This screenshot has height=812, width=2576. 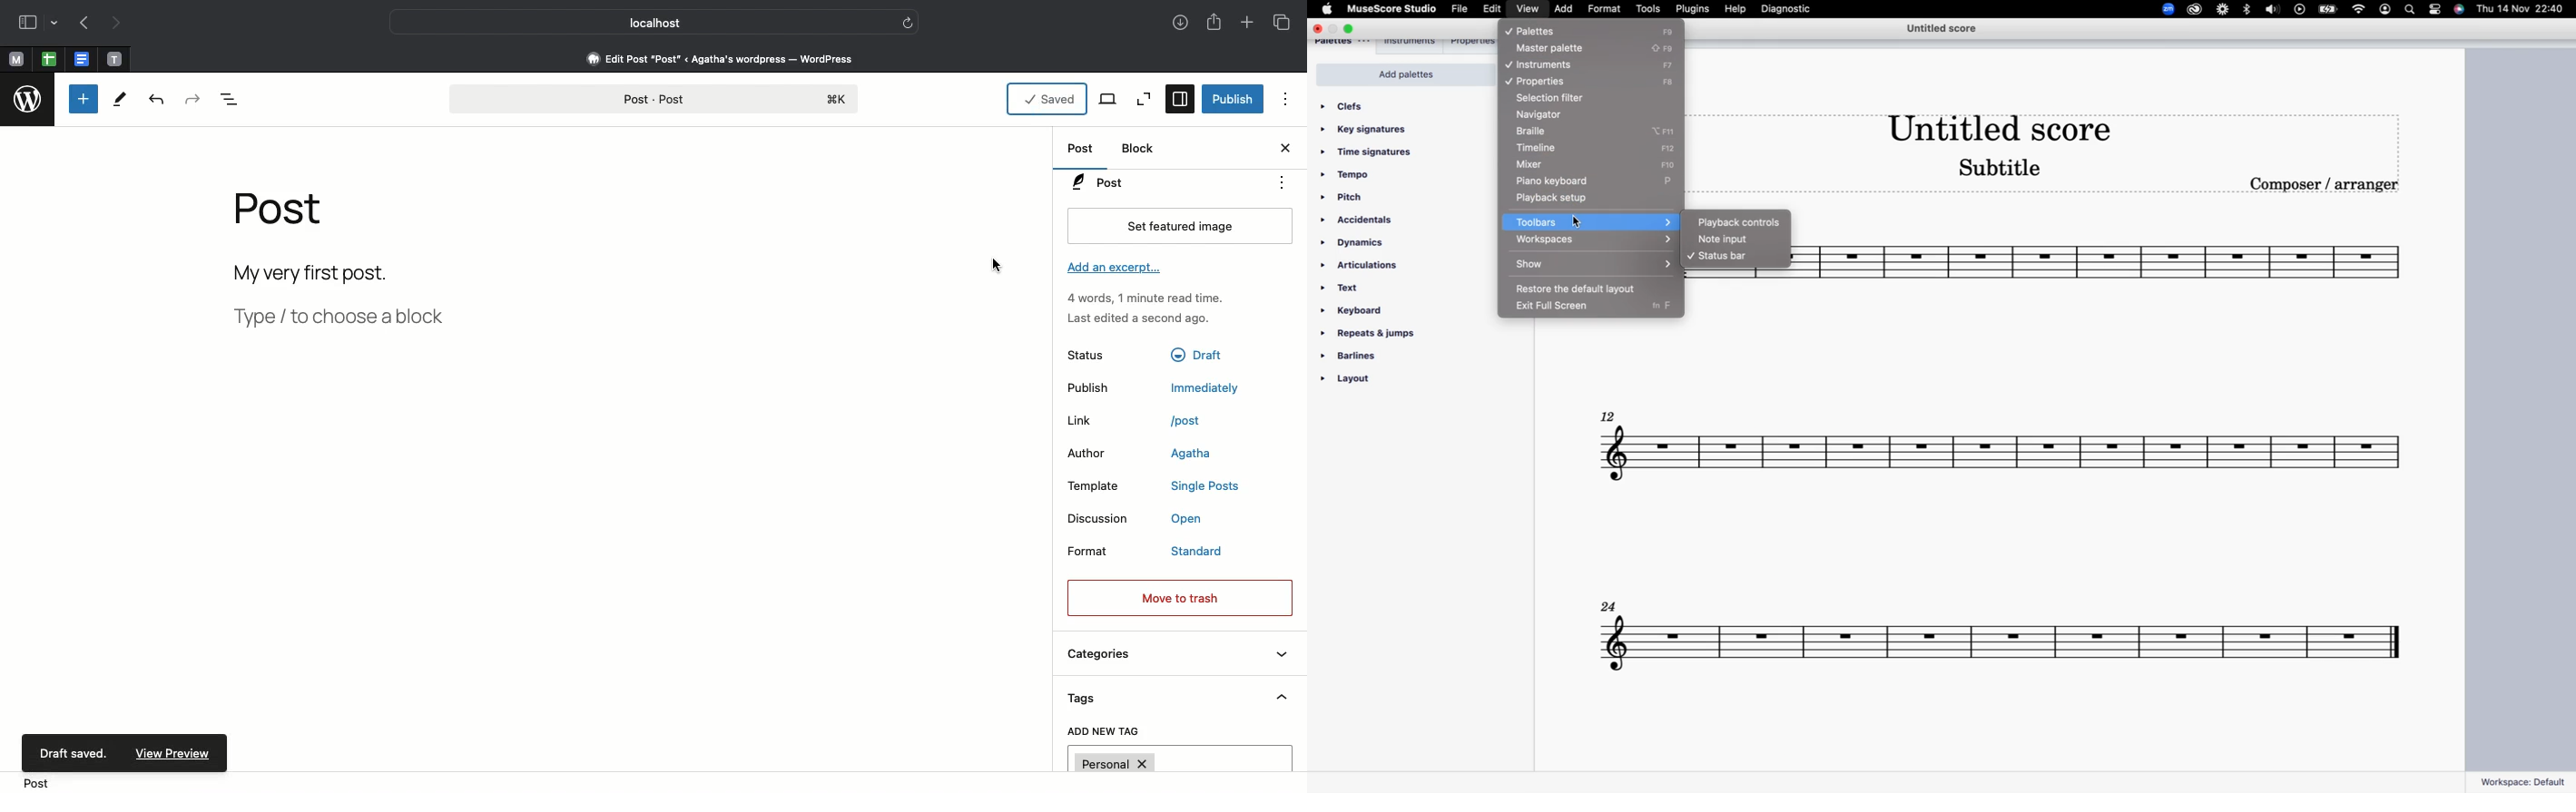 What do you see at coordinates (1082, 151) in the screenshot?
I see `Post` at bounding box center [1082, 151].